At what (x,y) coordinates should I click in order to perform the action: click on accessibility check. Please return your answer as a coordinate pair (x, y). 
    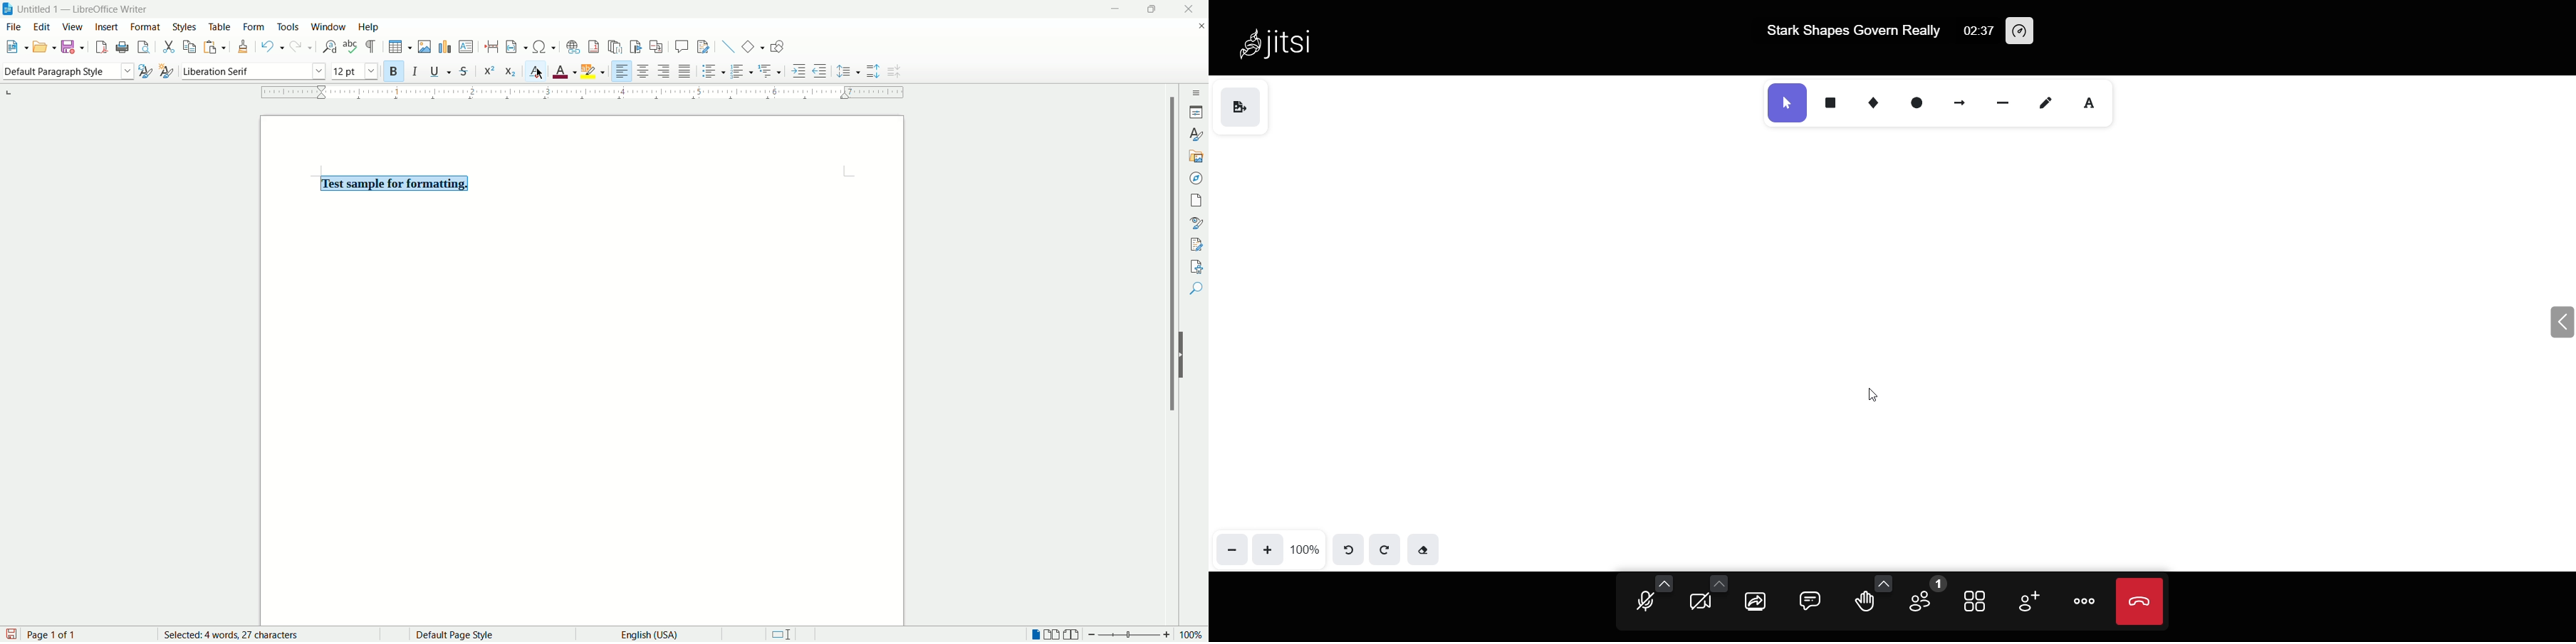
    Looking at the image, I should click on (1195, 267).